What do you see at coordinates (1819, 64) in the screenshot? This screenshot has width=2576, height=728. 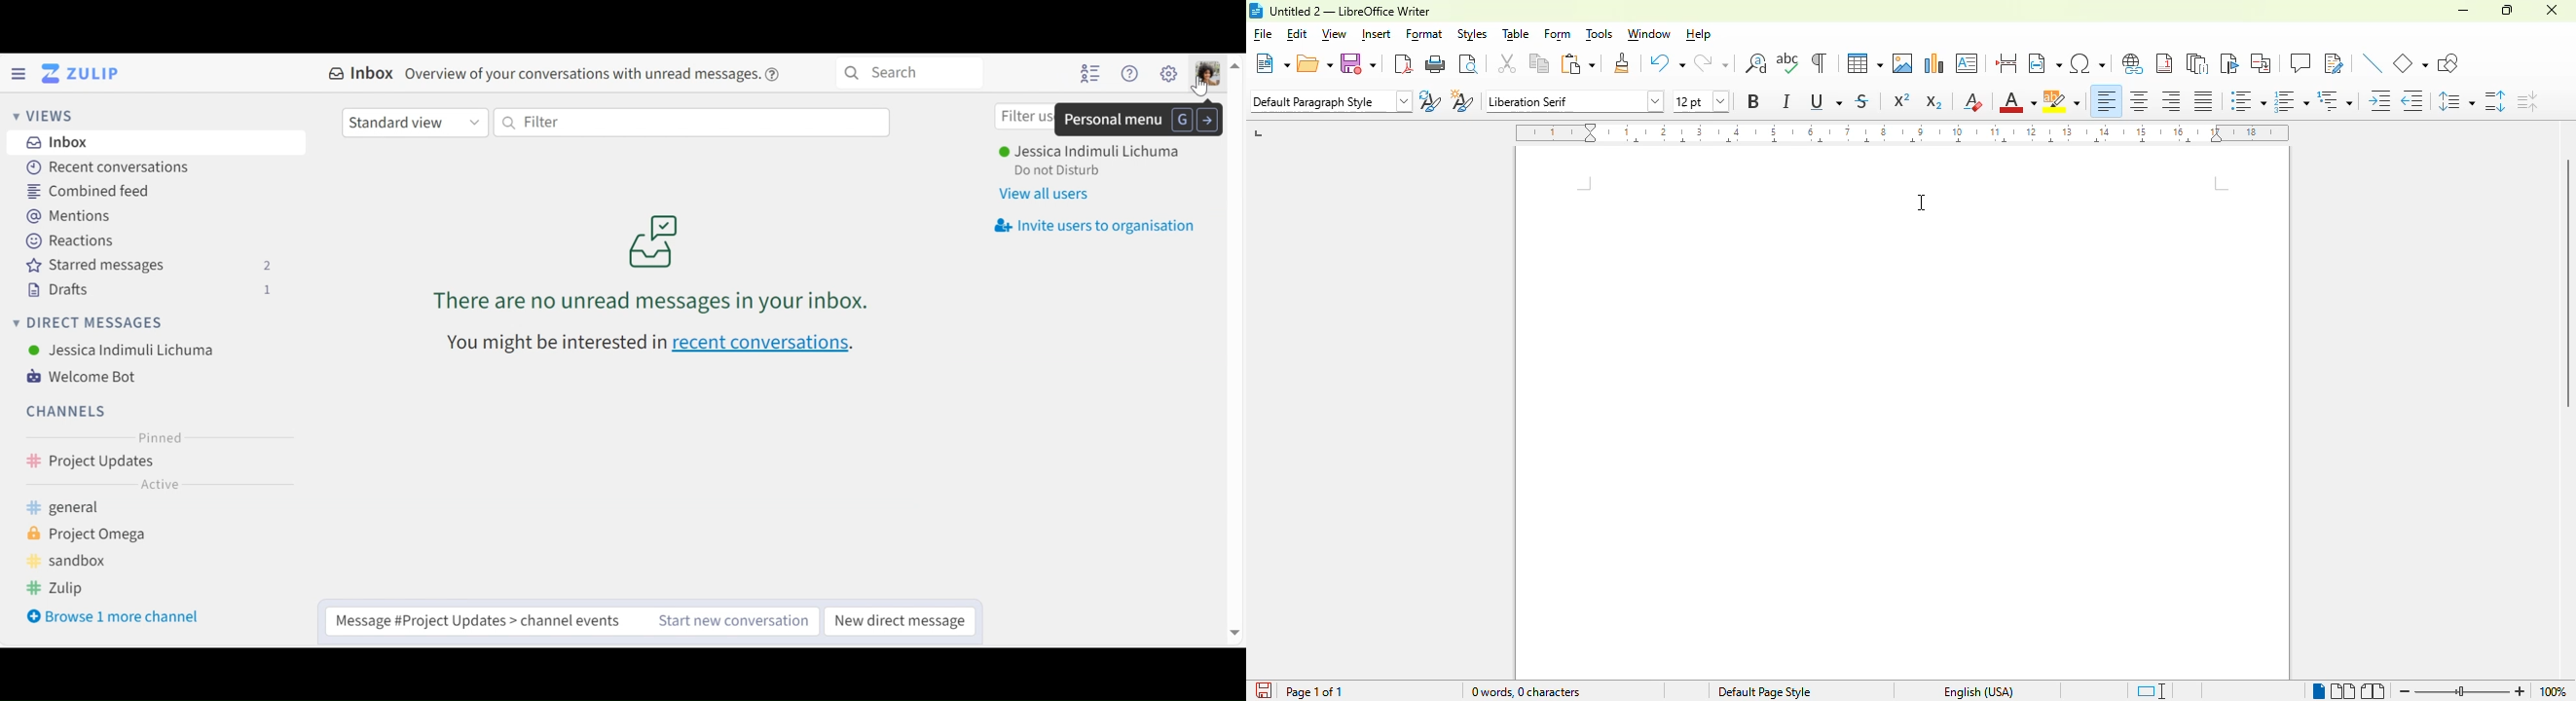 I see `toggle formatting marks` at bounding box center [1819, 64].